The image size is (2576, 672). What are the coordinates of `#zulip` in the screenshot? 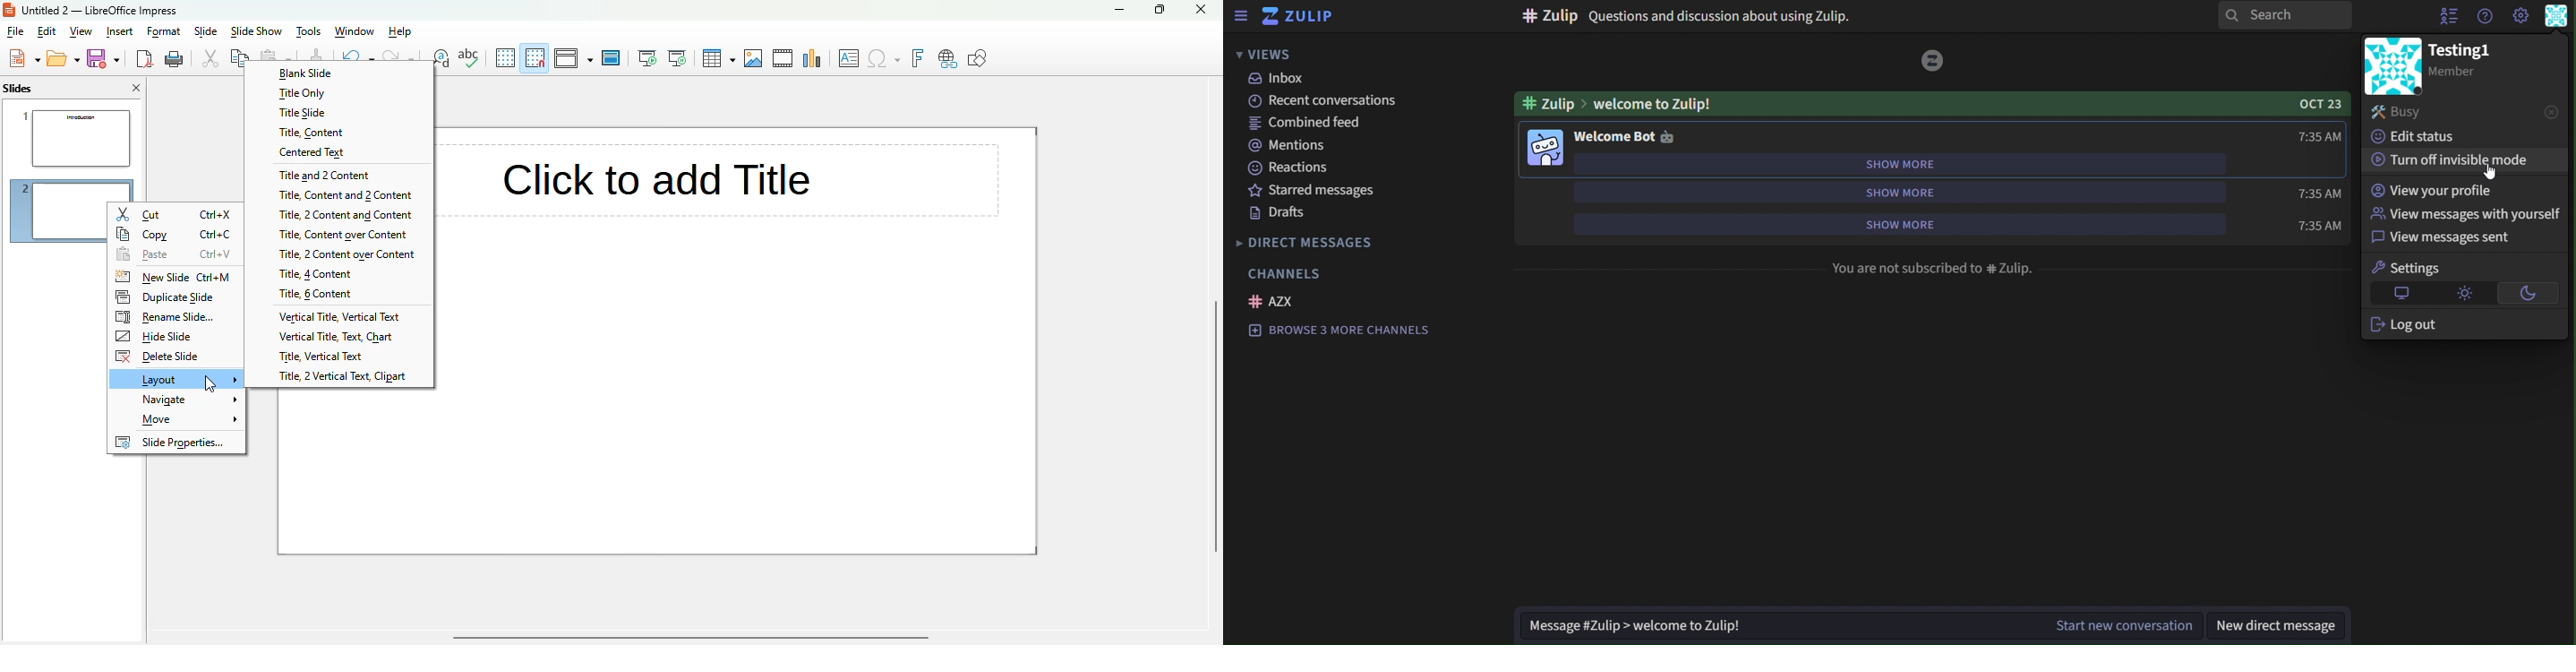 It's located at (1543, 105).